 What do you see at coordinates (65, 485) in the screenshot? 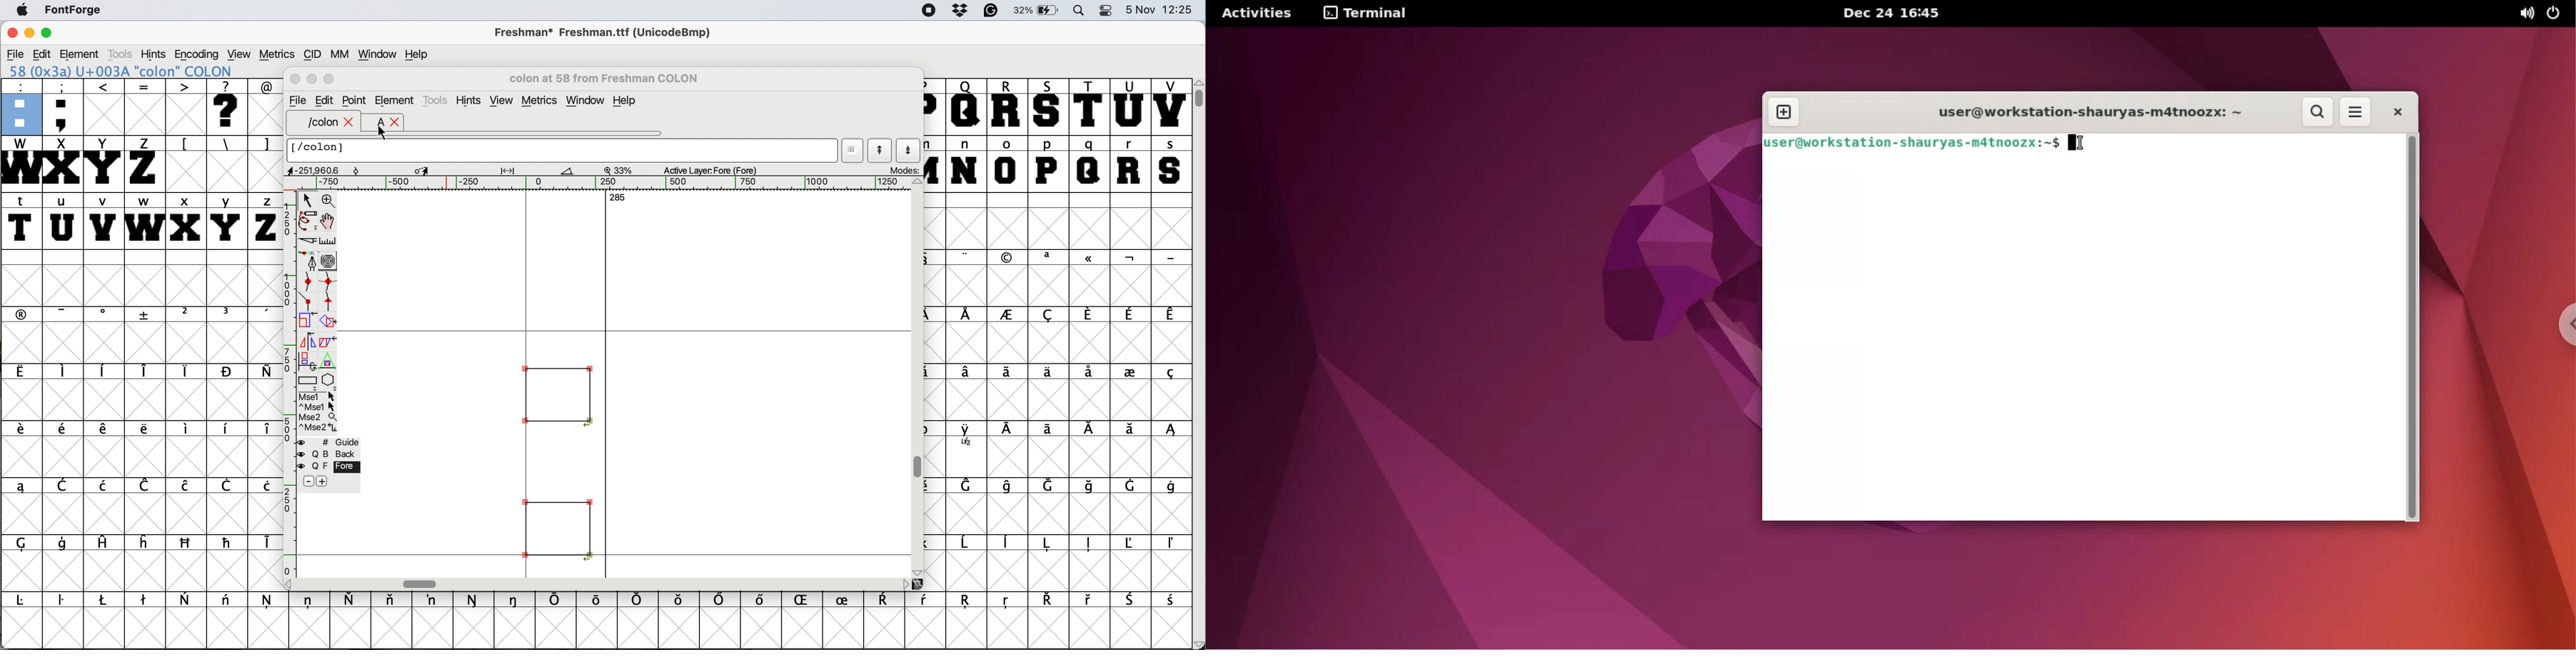
I see `symbol` at bounding box center [65, 485].